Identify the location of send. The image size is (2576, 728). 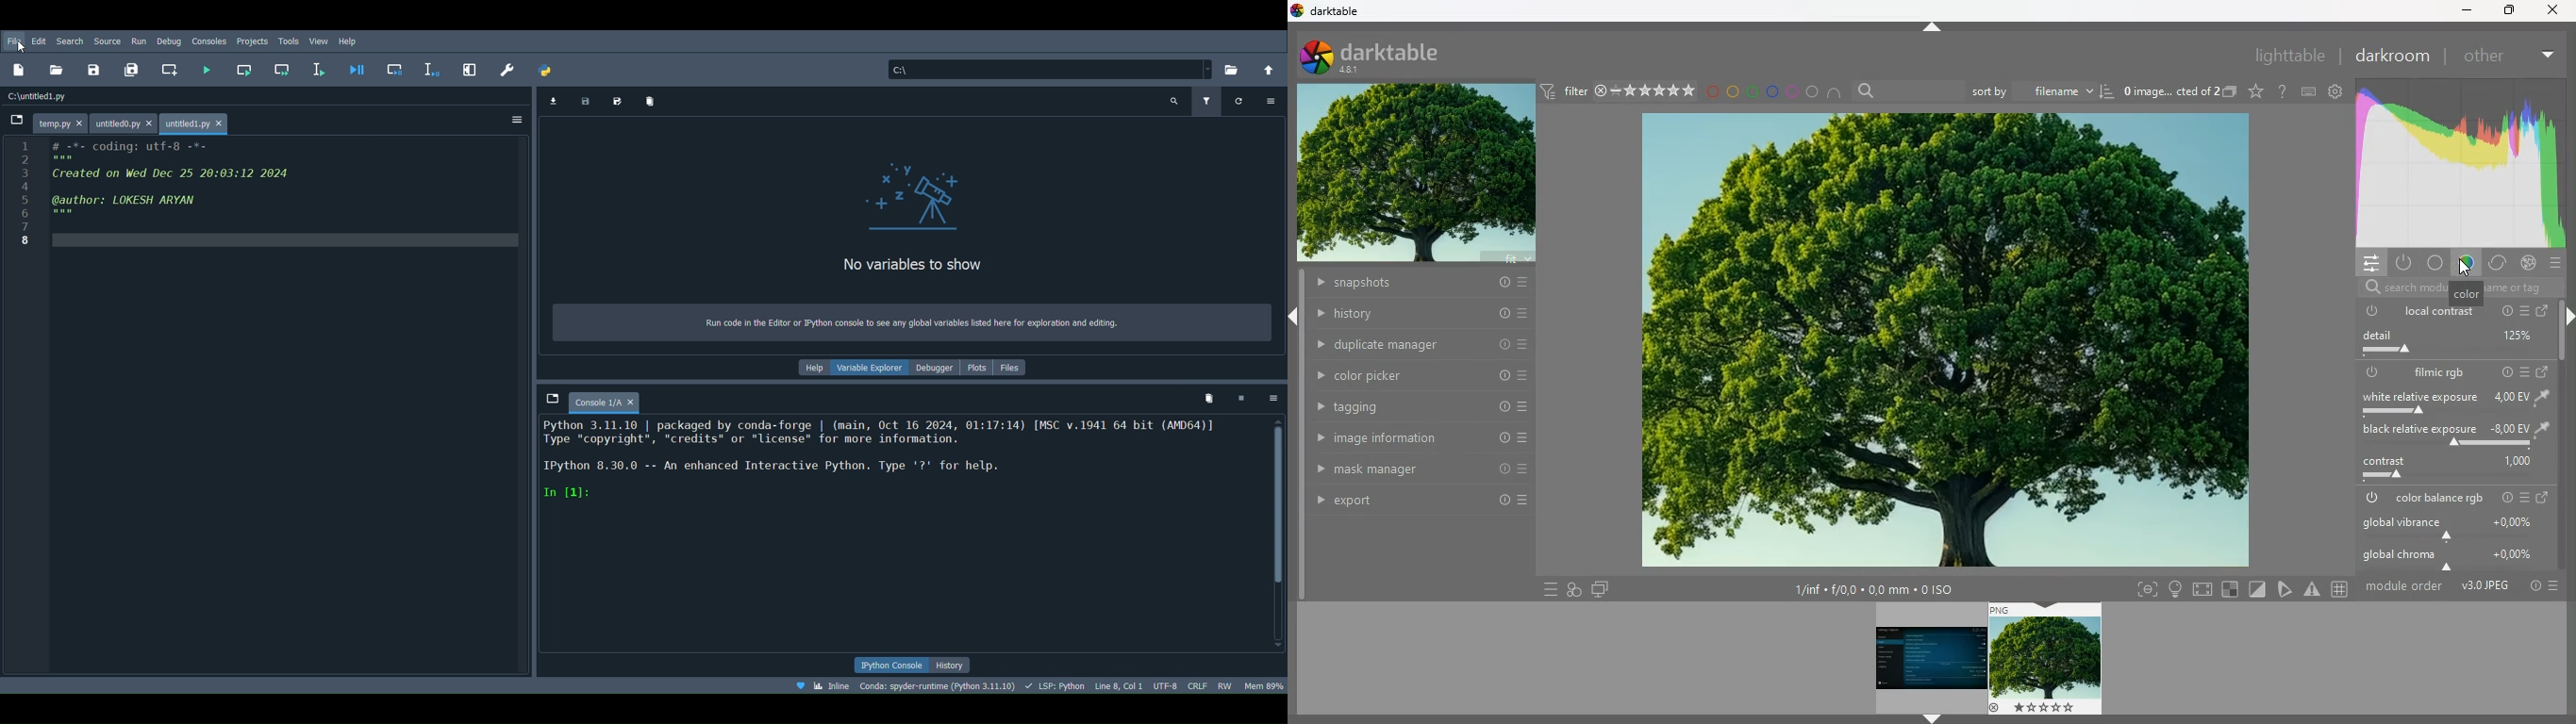
(2543, 370).